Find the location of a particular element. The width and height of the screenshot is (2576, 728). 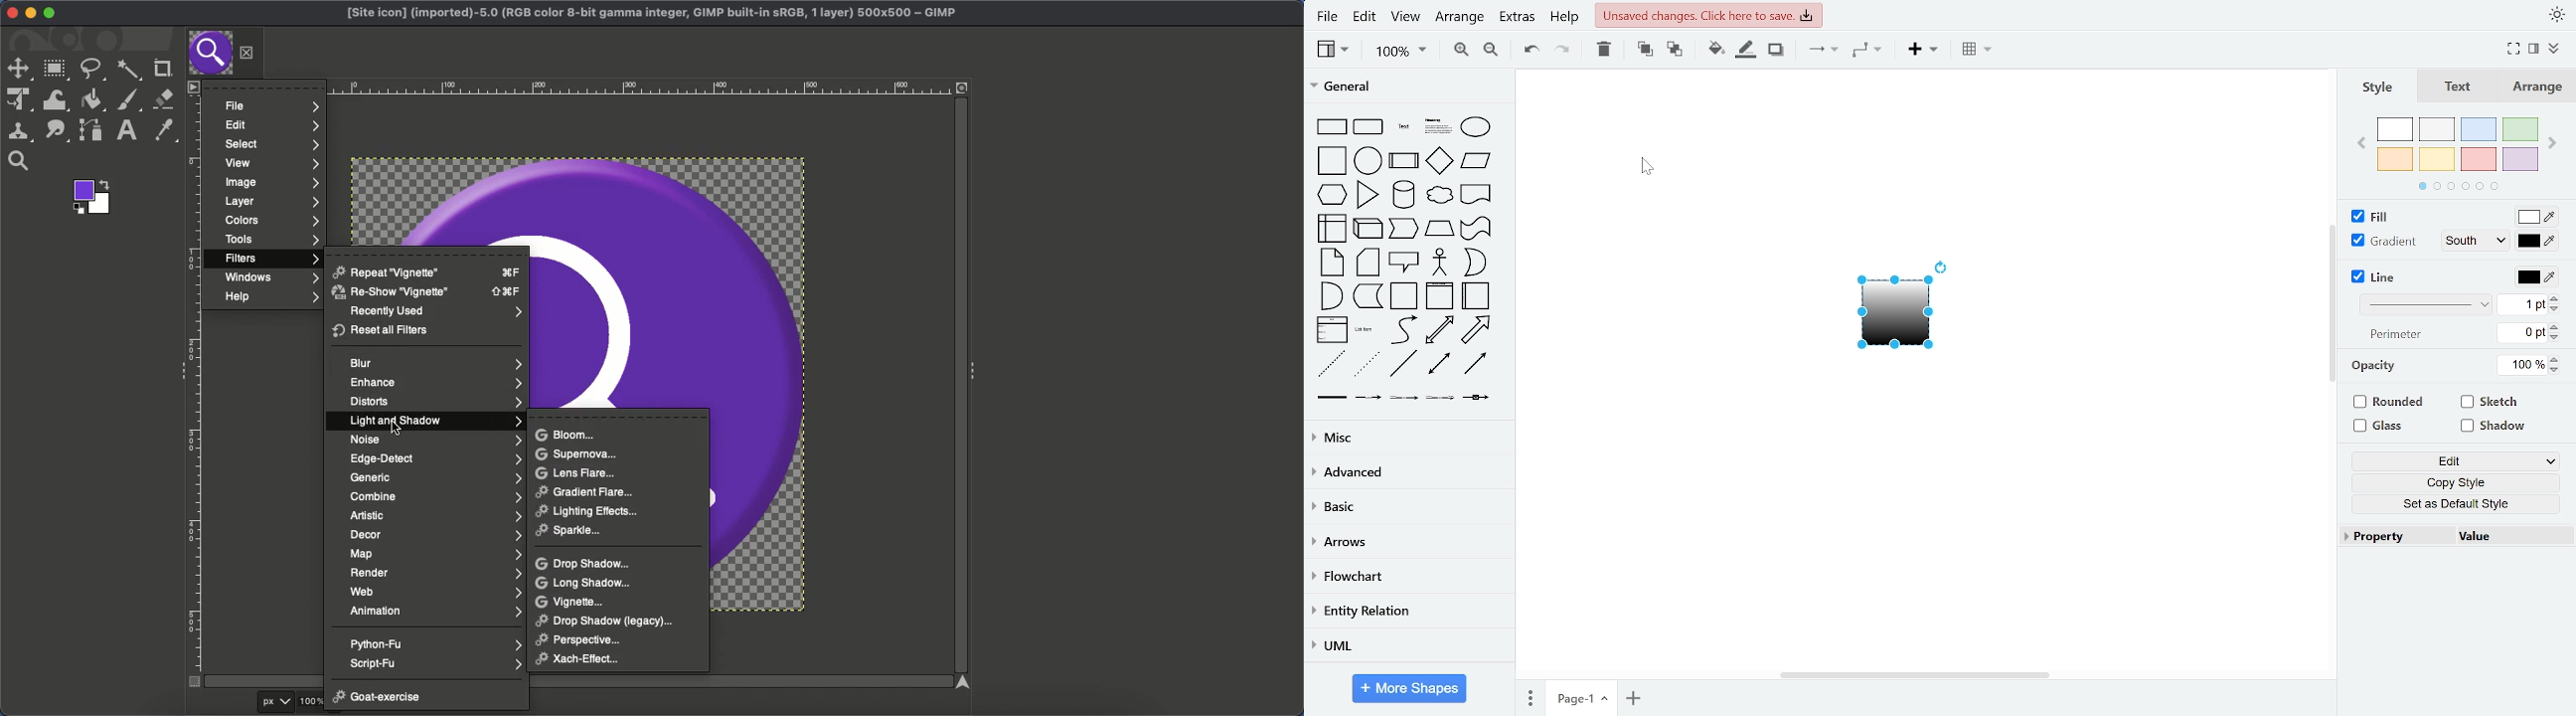

general shapes is located at coordinates (1401, 194).